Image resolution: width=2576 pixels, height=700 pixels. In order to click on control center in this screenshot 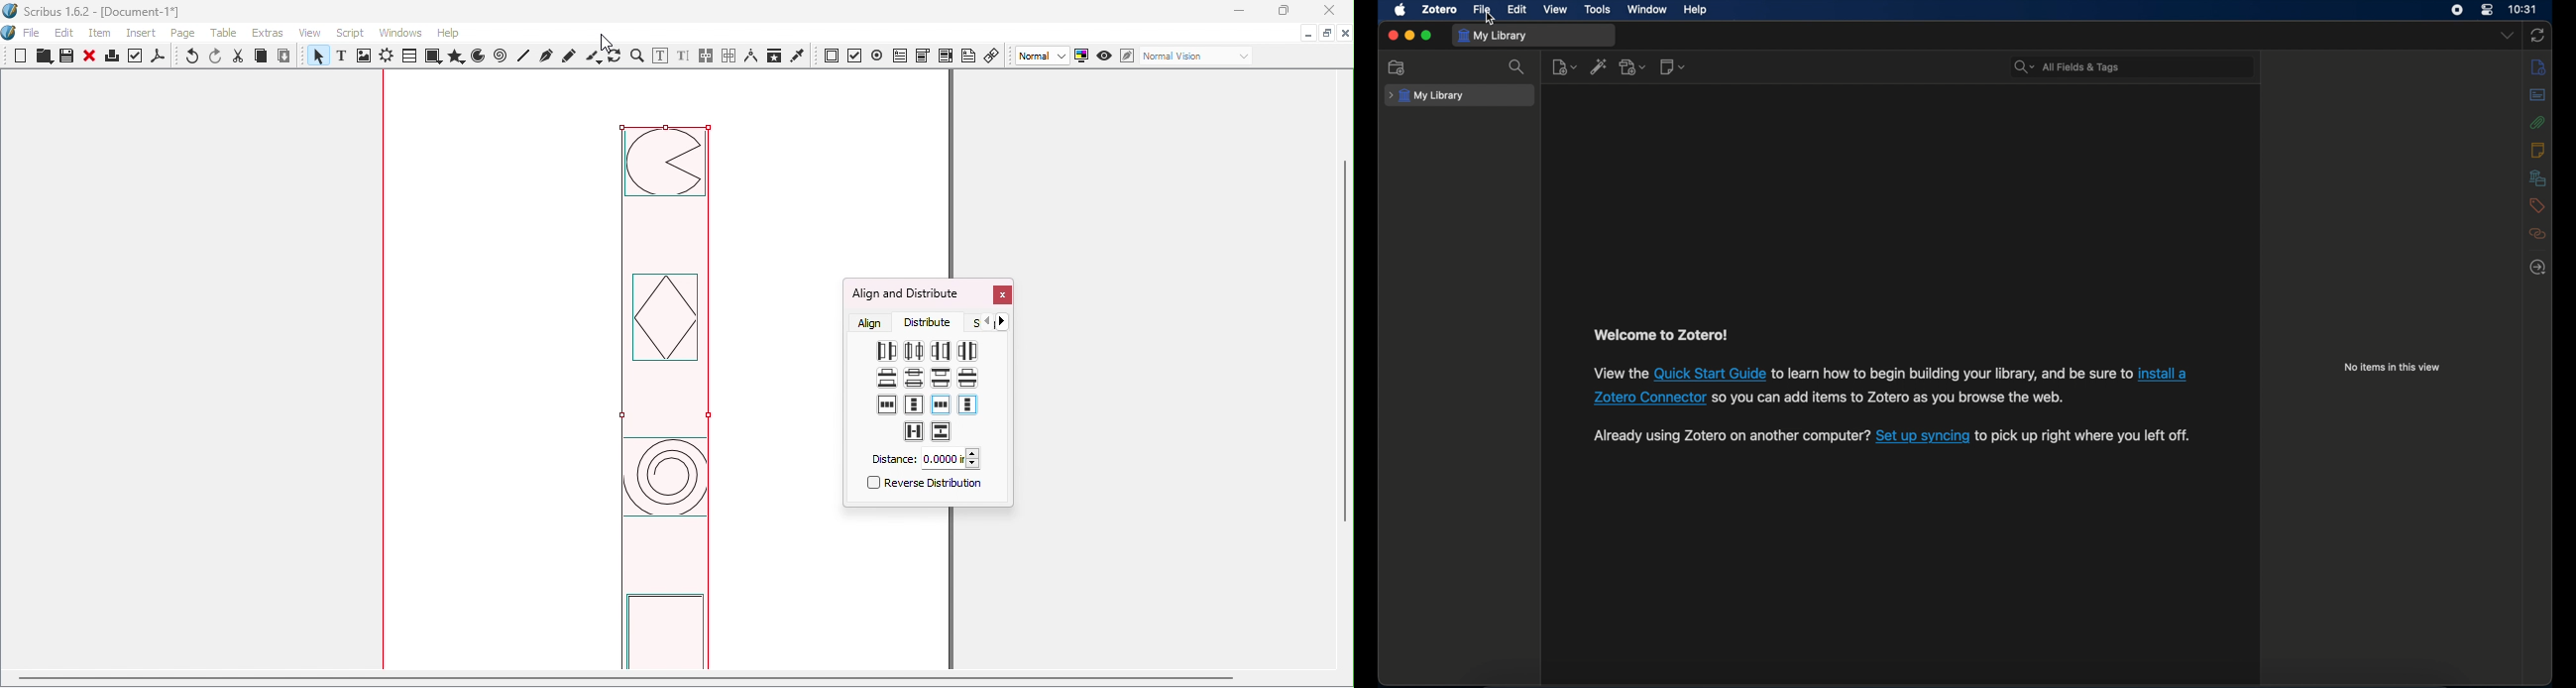, I will do `click(2488, 10)`.